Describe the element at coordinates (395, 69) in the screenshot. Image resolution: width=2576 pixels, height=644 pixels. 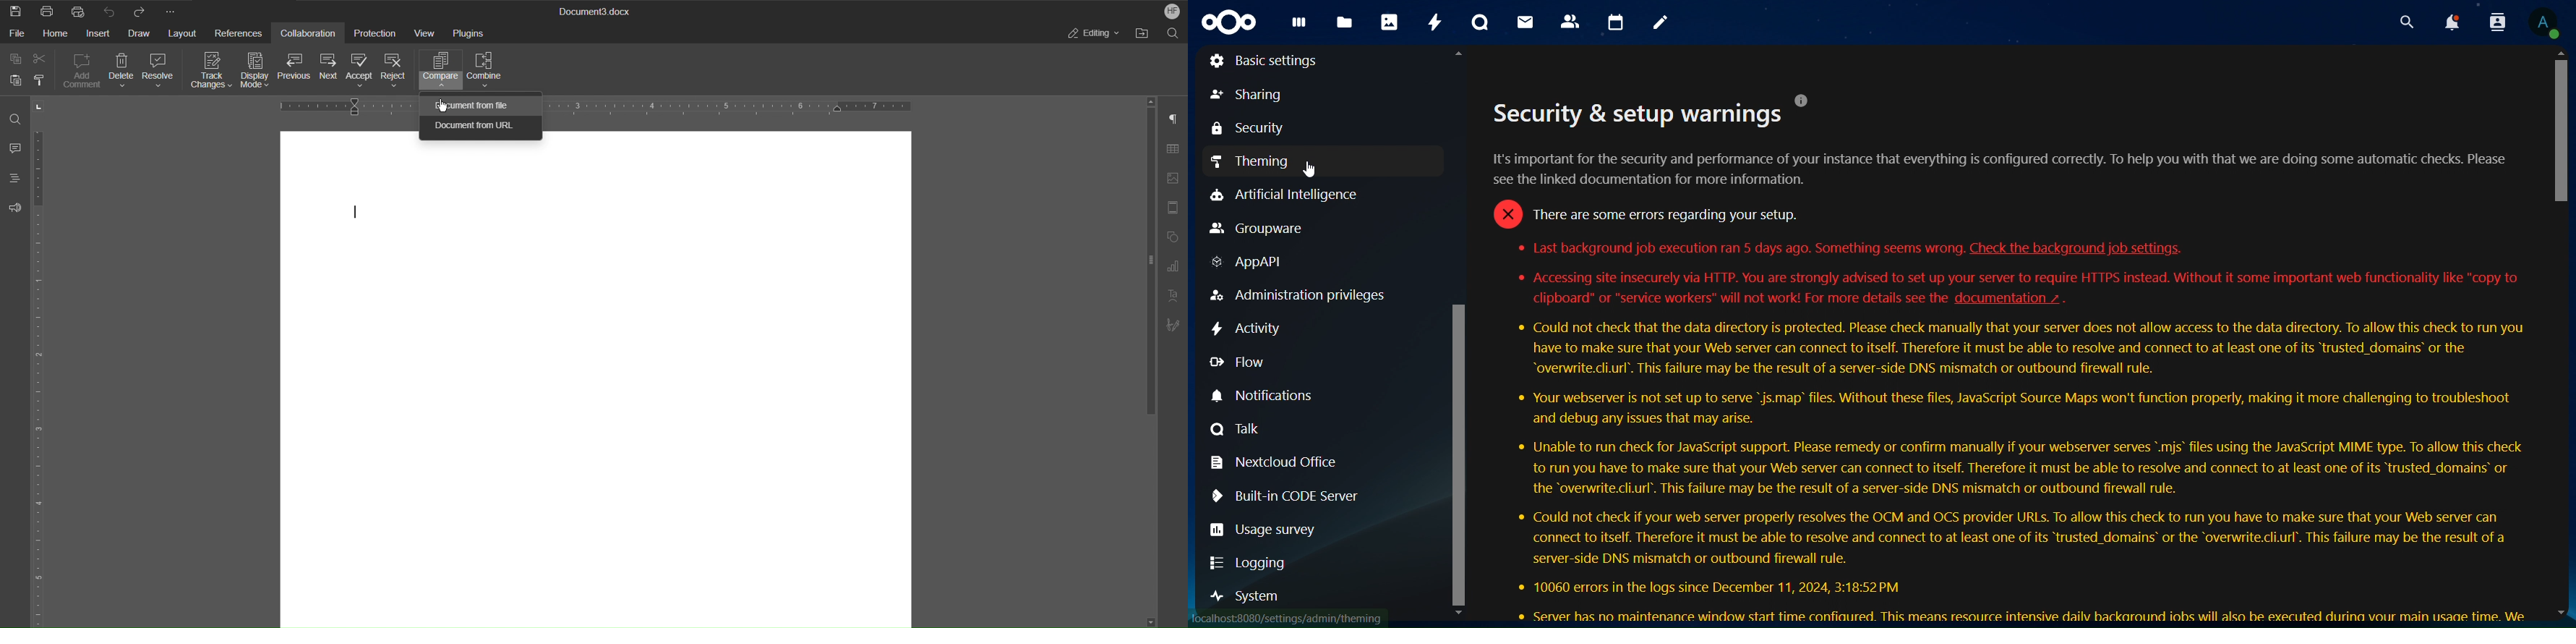
I see `Reject` at that location.